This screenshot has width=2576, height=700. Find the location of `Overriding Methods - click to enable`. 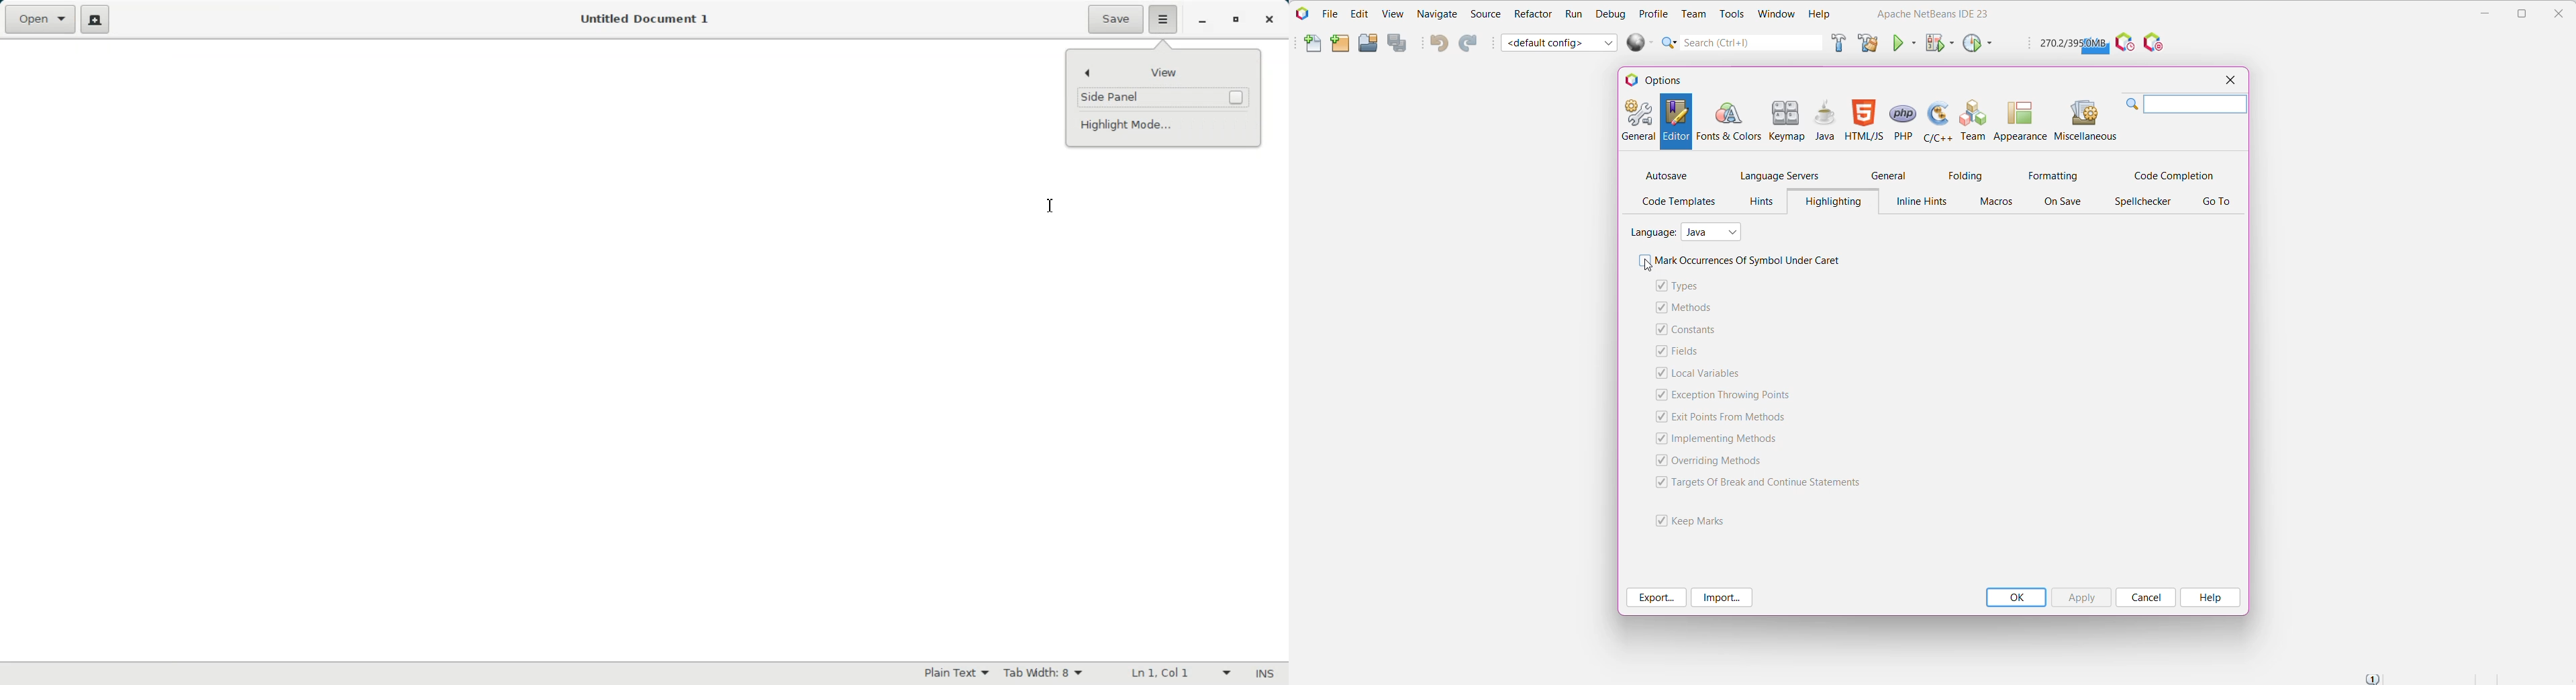

Overriding Methods - click to enable is located at coordinates (1722, 461).